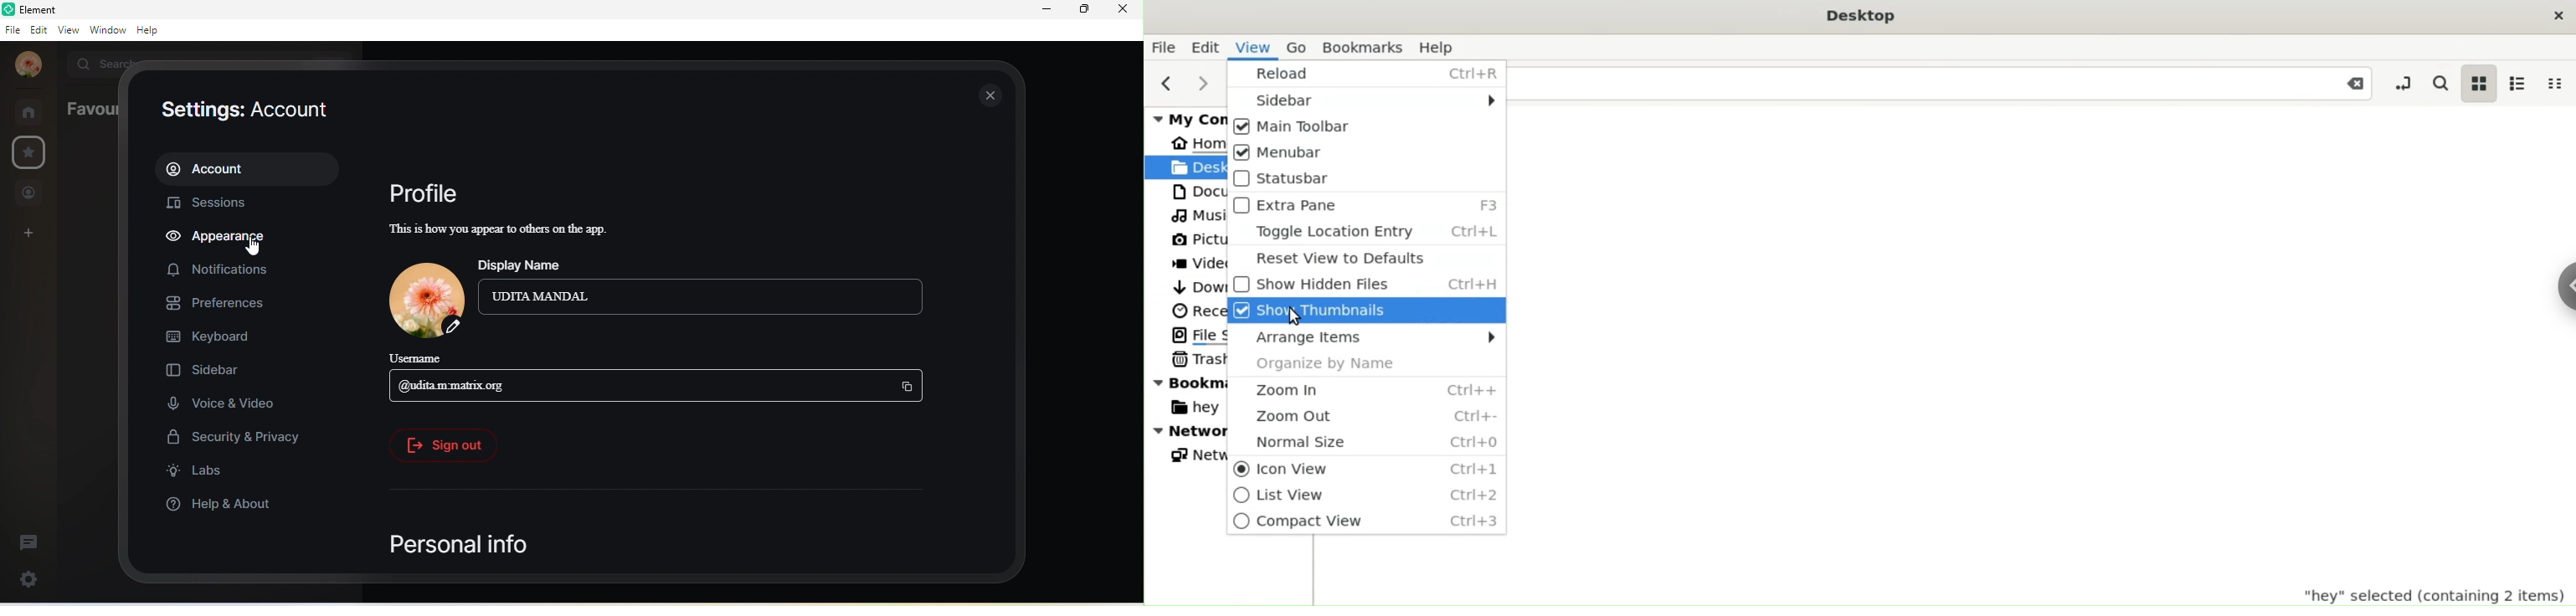 This screenshot has width=2576, height=616. Describe the element at coordinates (422, 298) in the screenshot. I see `profile photo` at that location.